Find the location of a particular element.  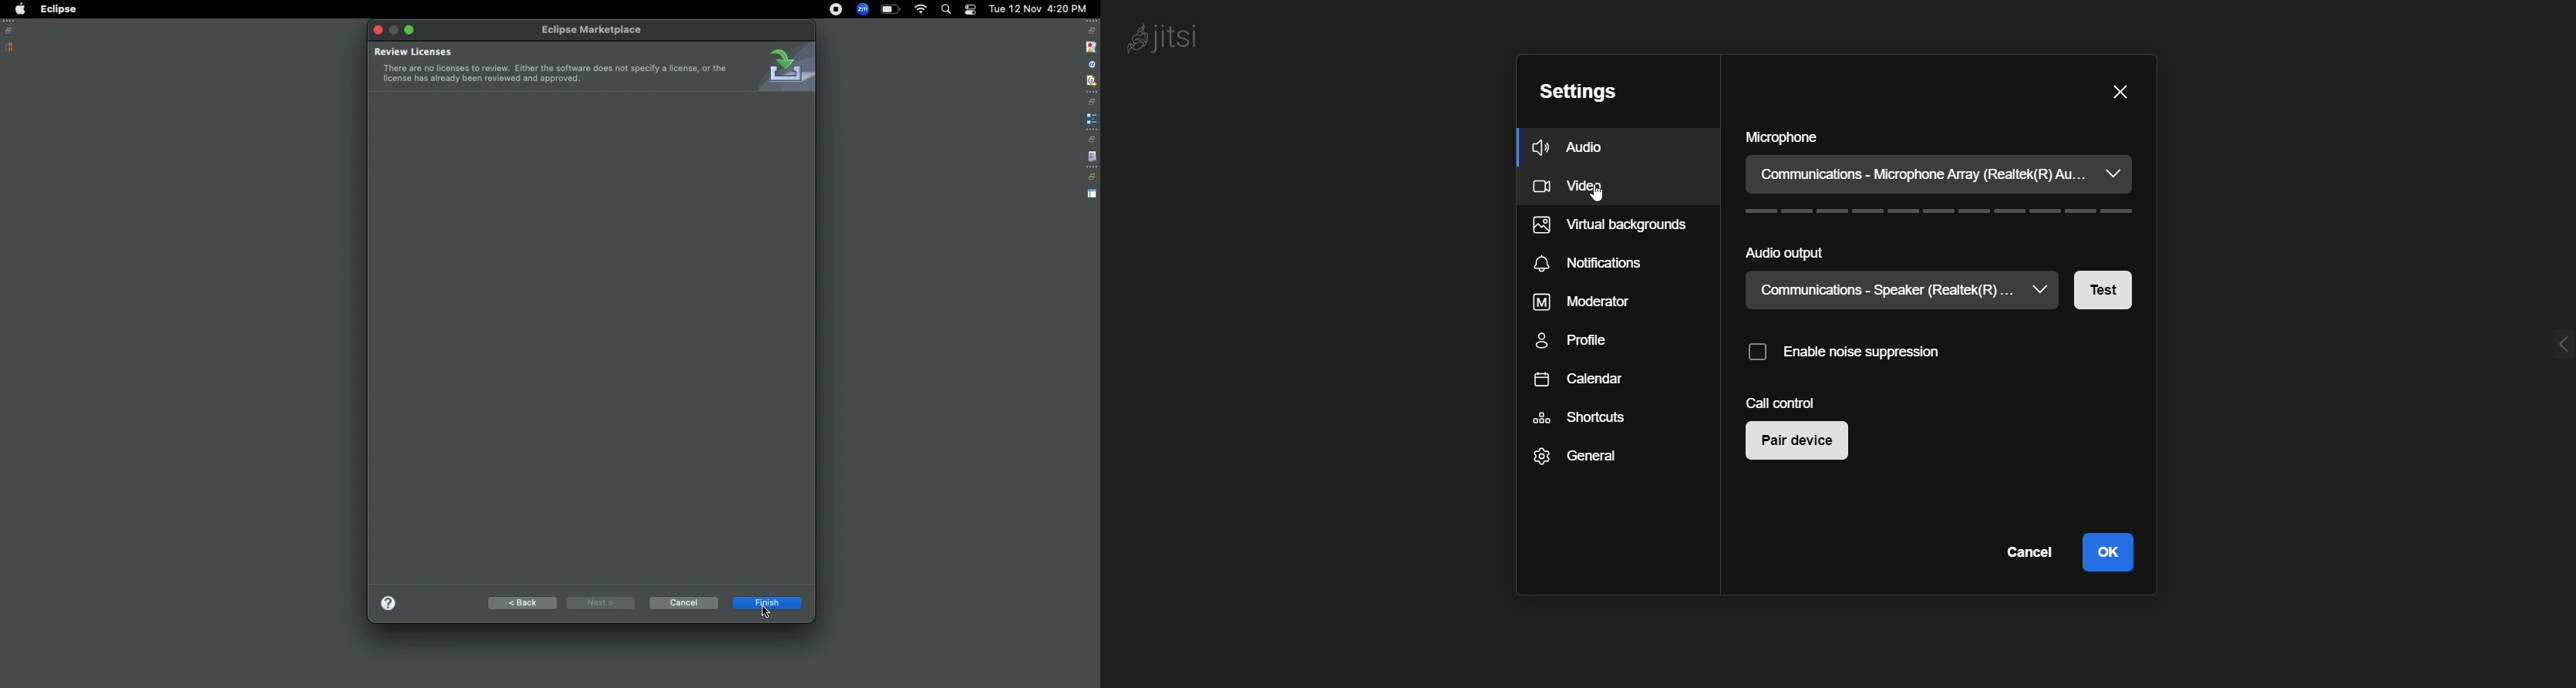

attribute is located at coordinates (1090, 65).